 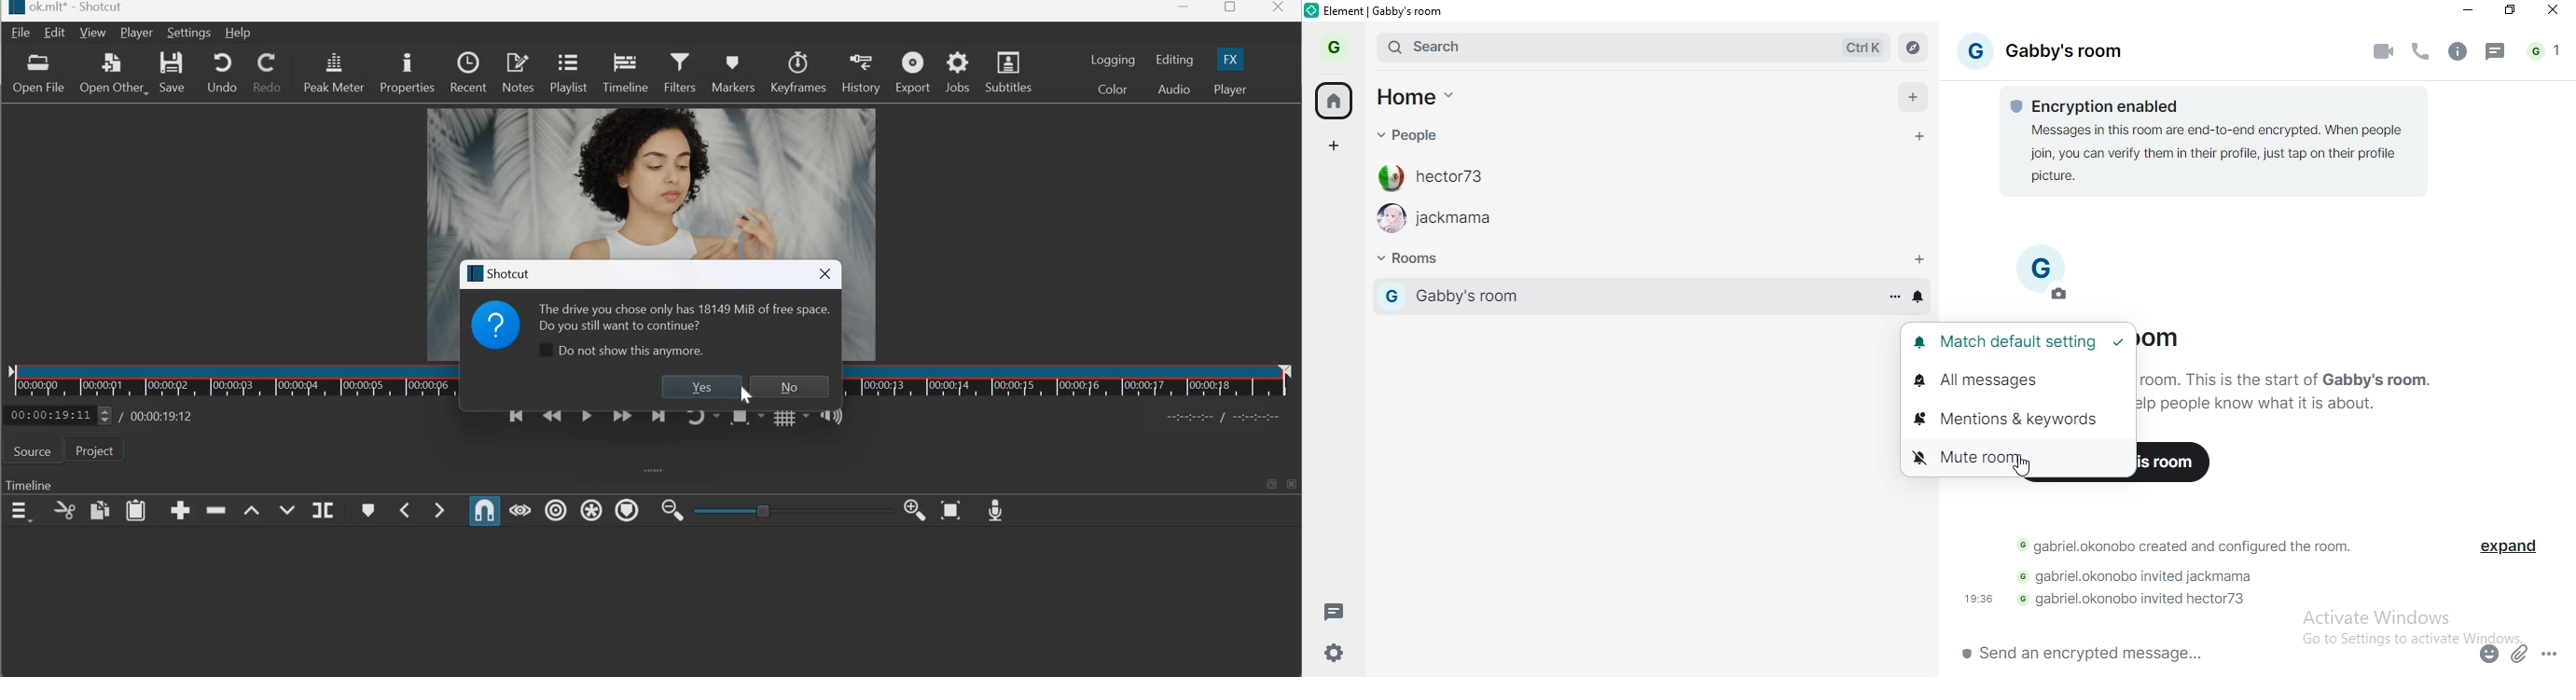 I want to click on copy, so click(x=99, y=510).